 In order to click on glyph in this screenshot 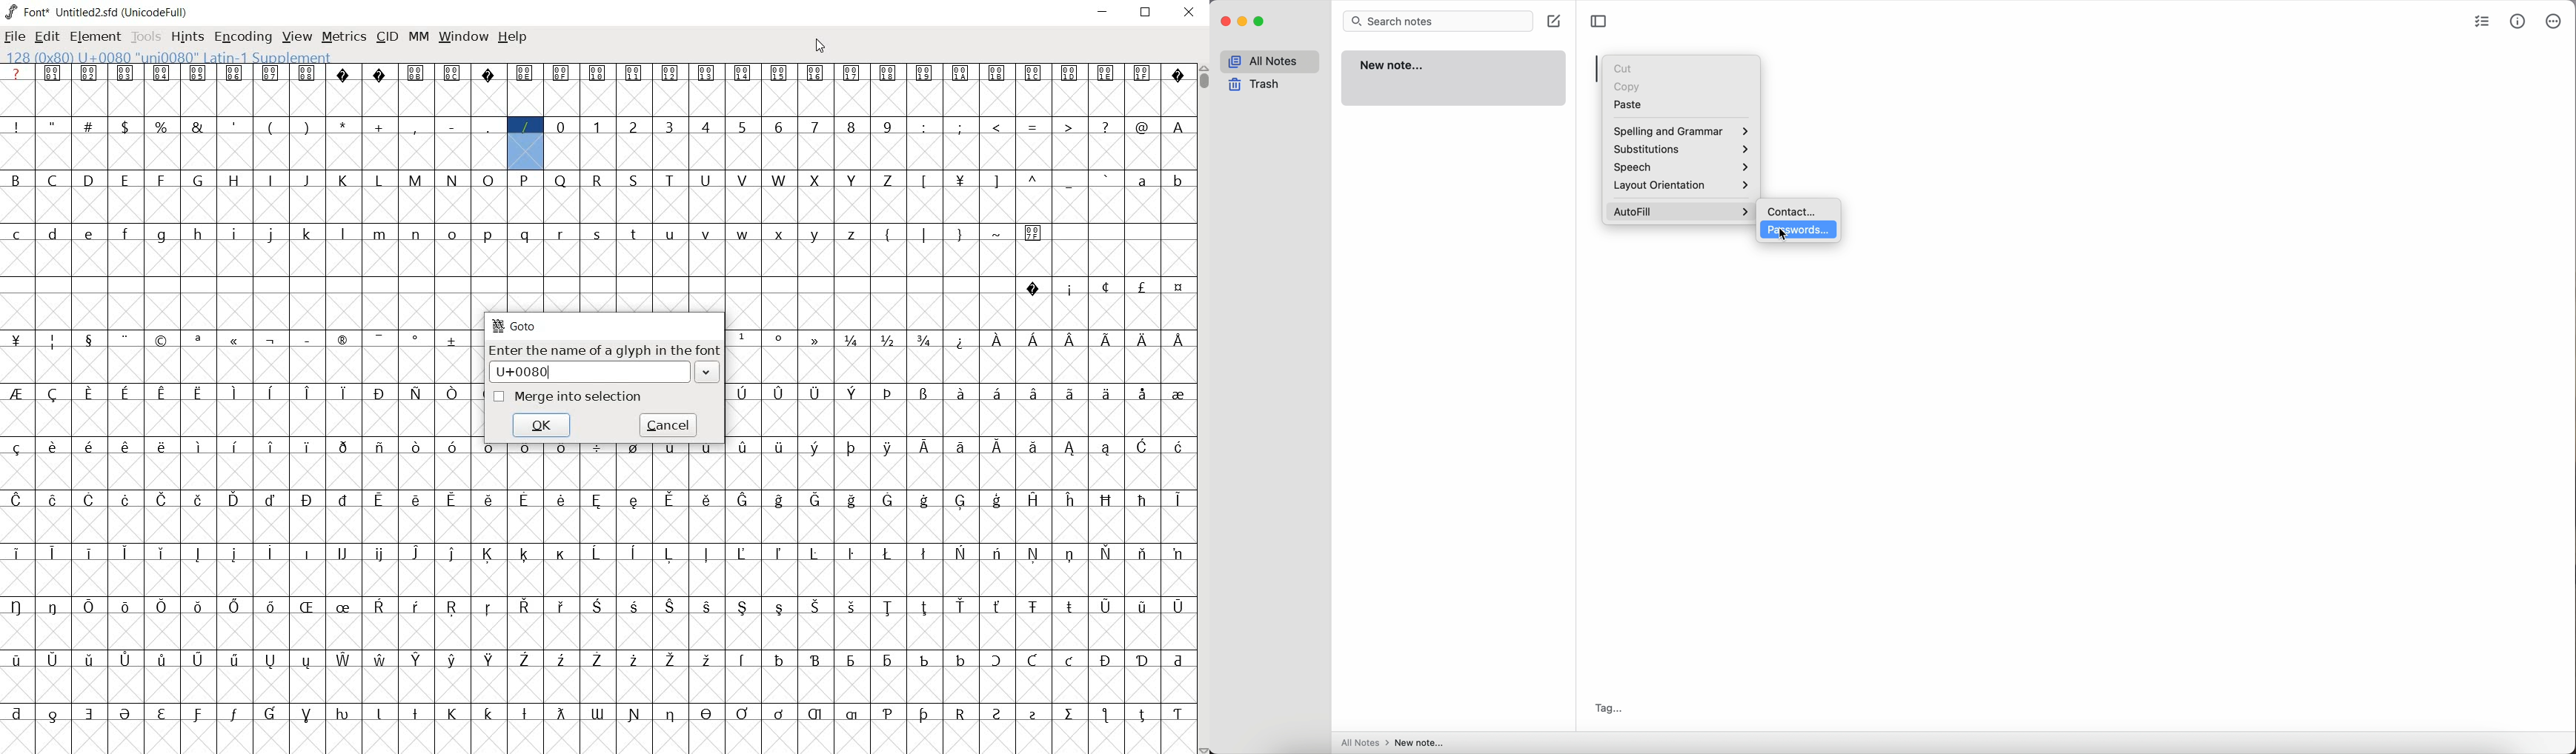, I will do `click(235, 73)`.